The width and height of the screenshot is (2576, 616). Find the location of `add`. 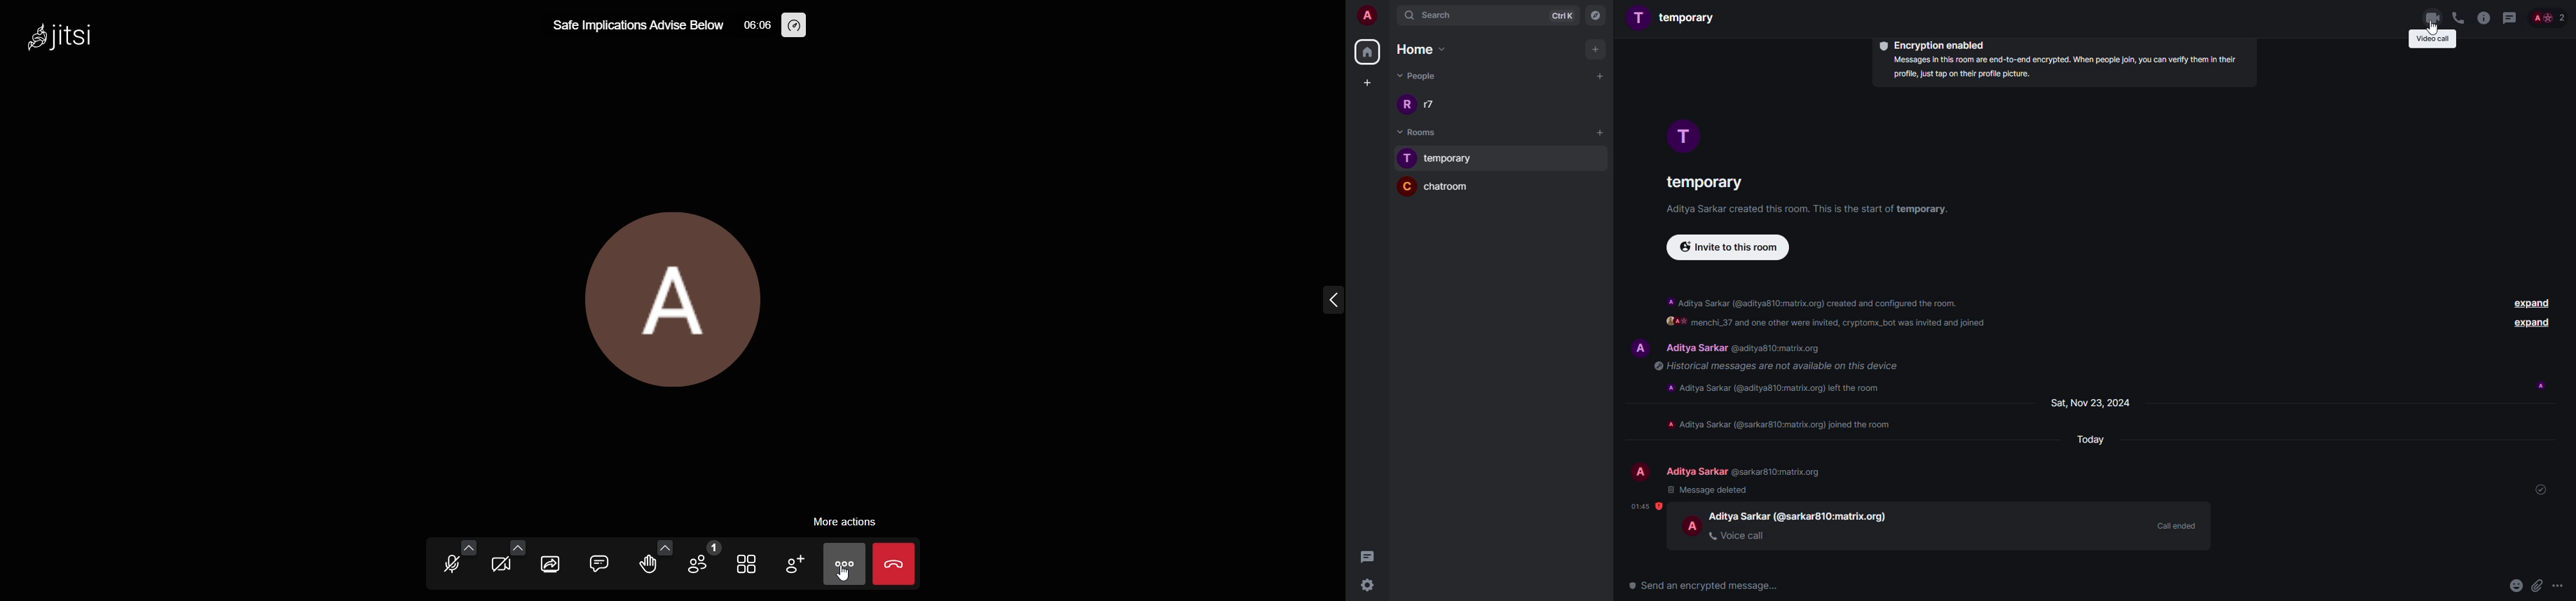

add is located at coordinates (1601, 131).